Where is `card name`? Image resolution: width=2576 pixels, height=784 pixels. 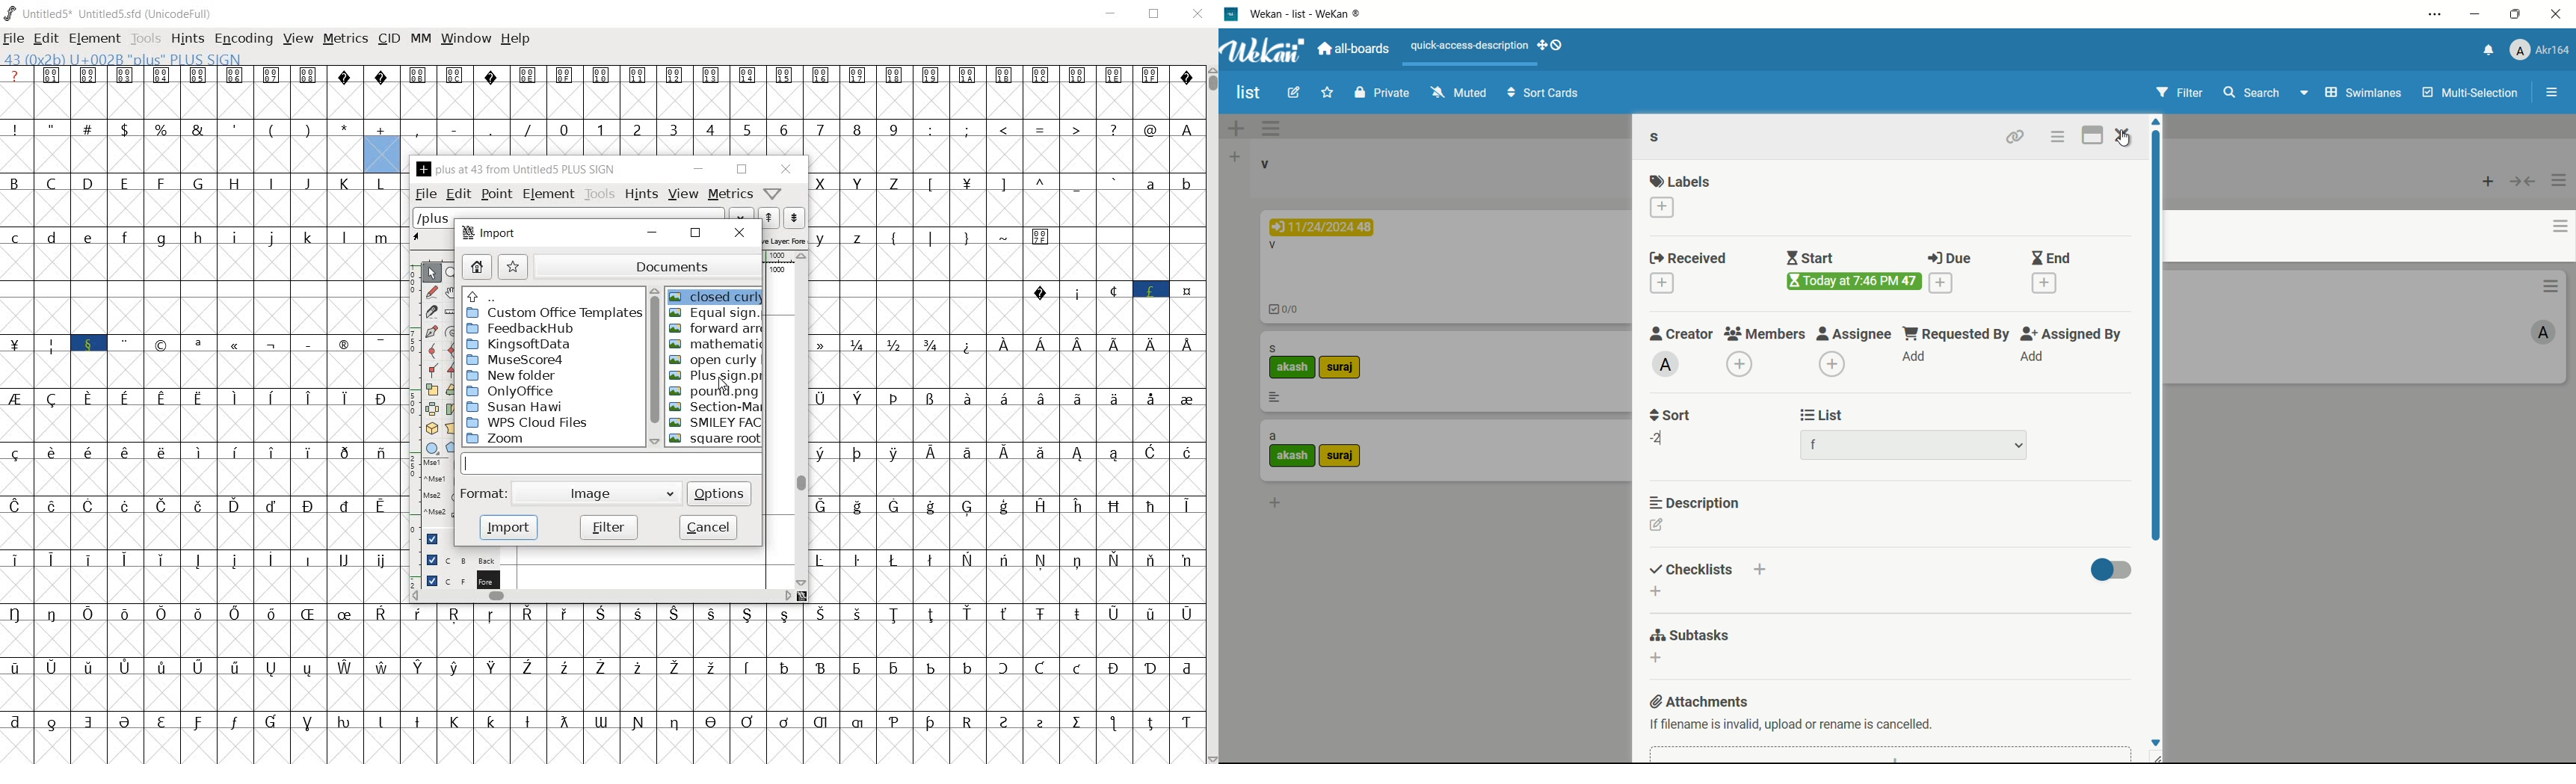
card name is located at coordinates (1273, 247).